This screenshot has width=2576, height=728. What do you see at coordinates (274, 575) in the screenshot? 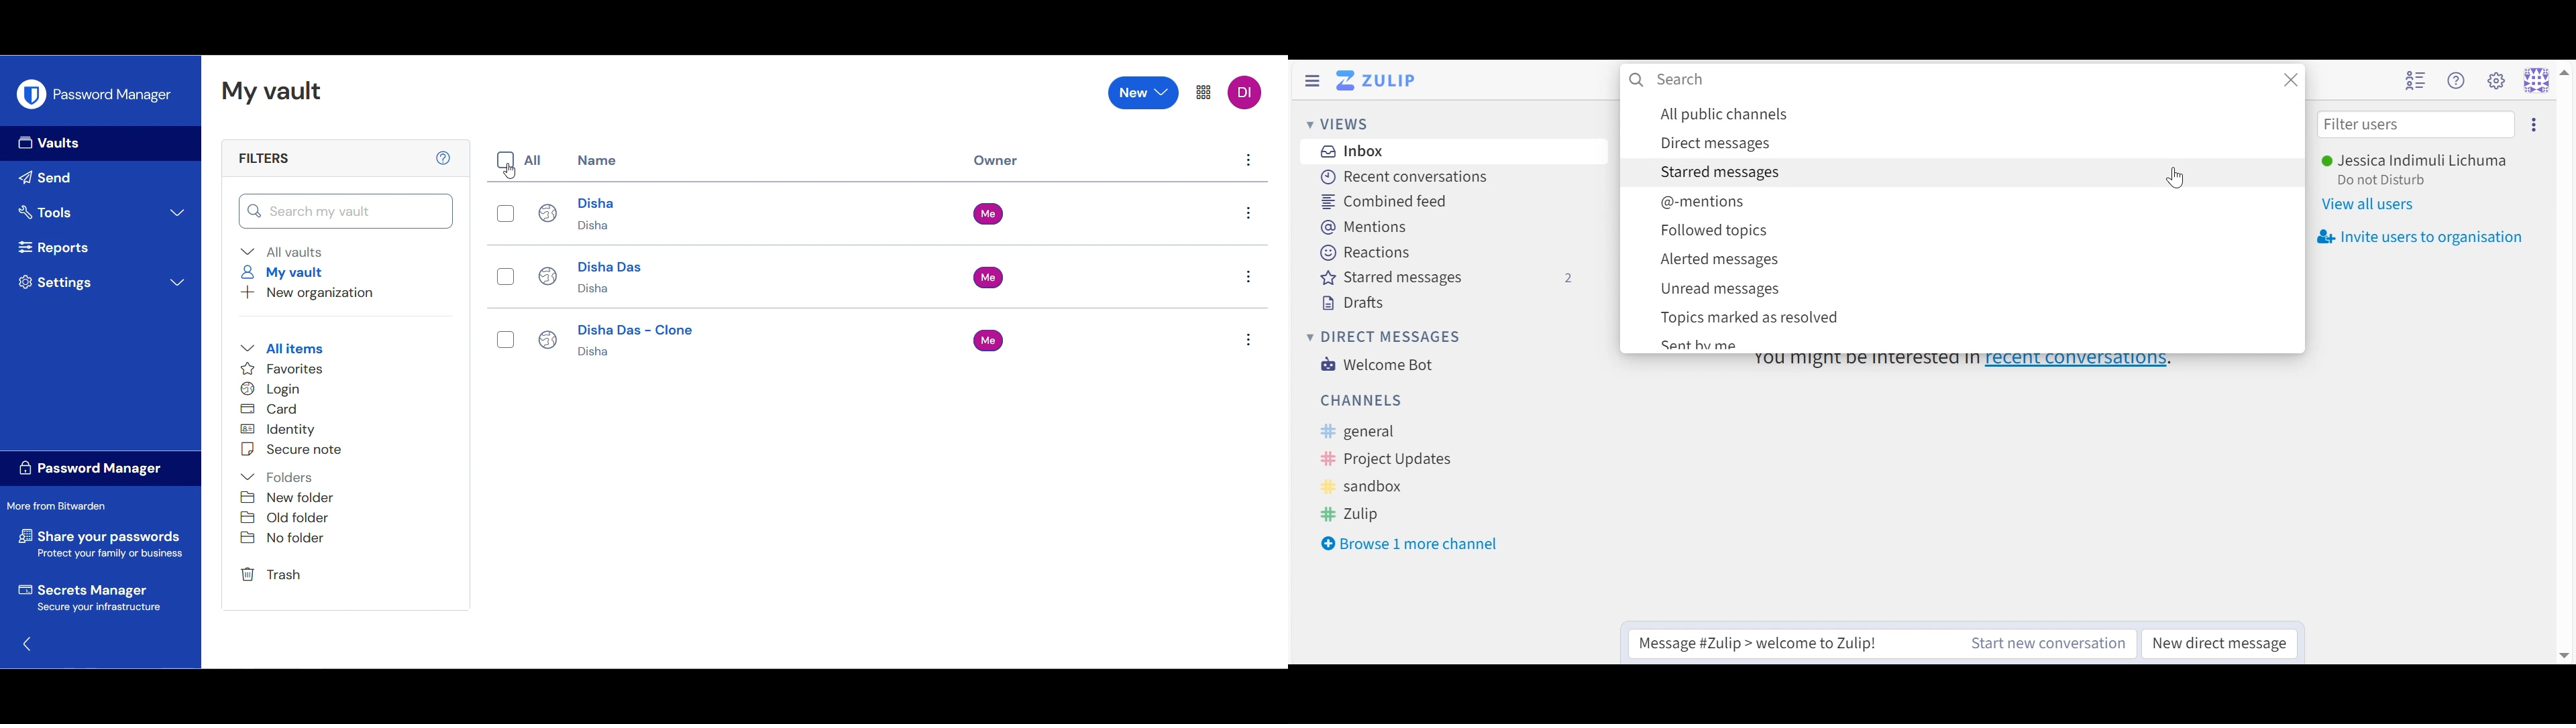
I see `Trash` at bounding box center [274, 575].